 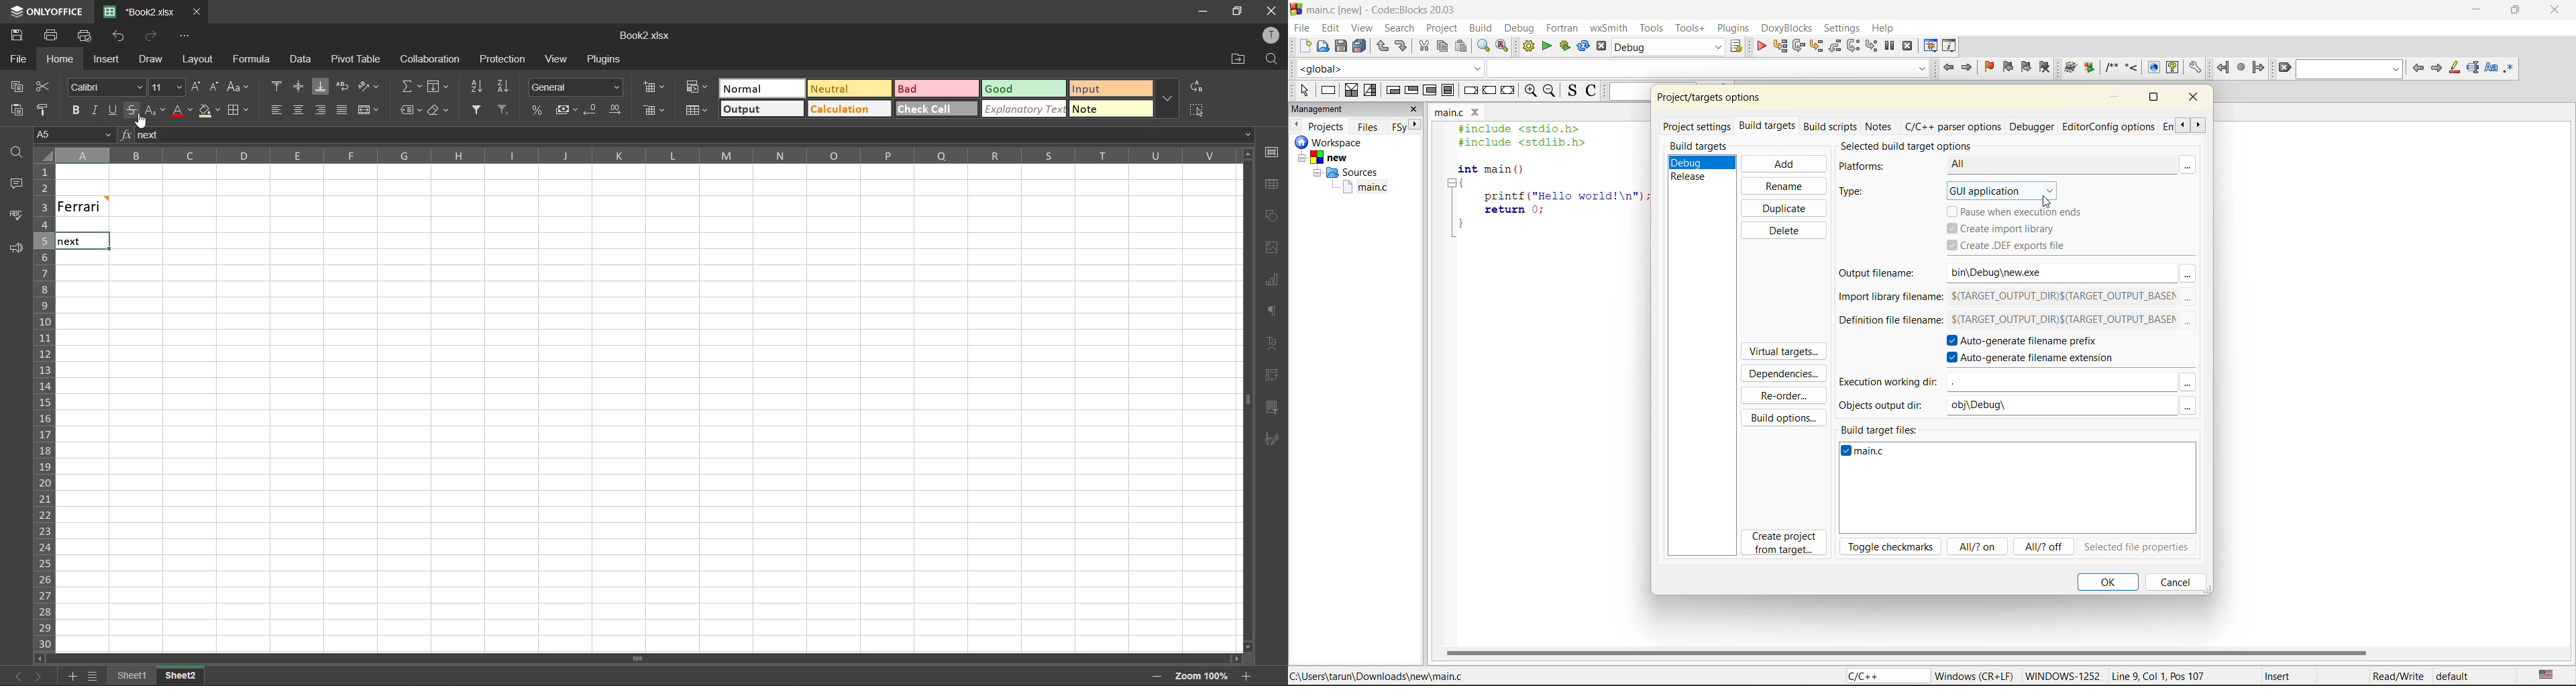 I want to click on More, so click(x=2187, y=273).